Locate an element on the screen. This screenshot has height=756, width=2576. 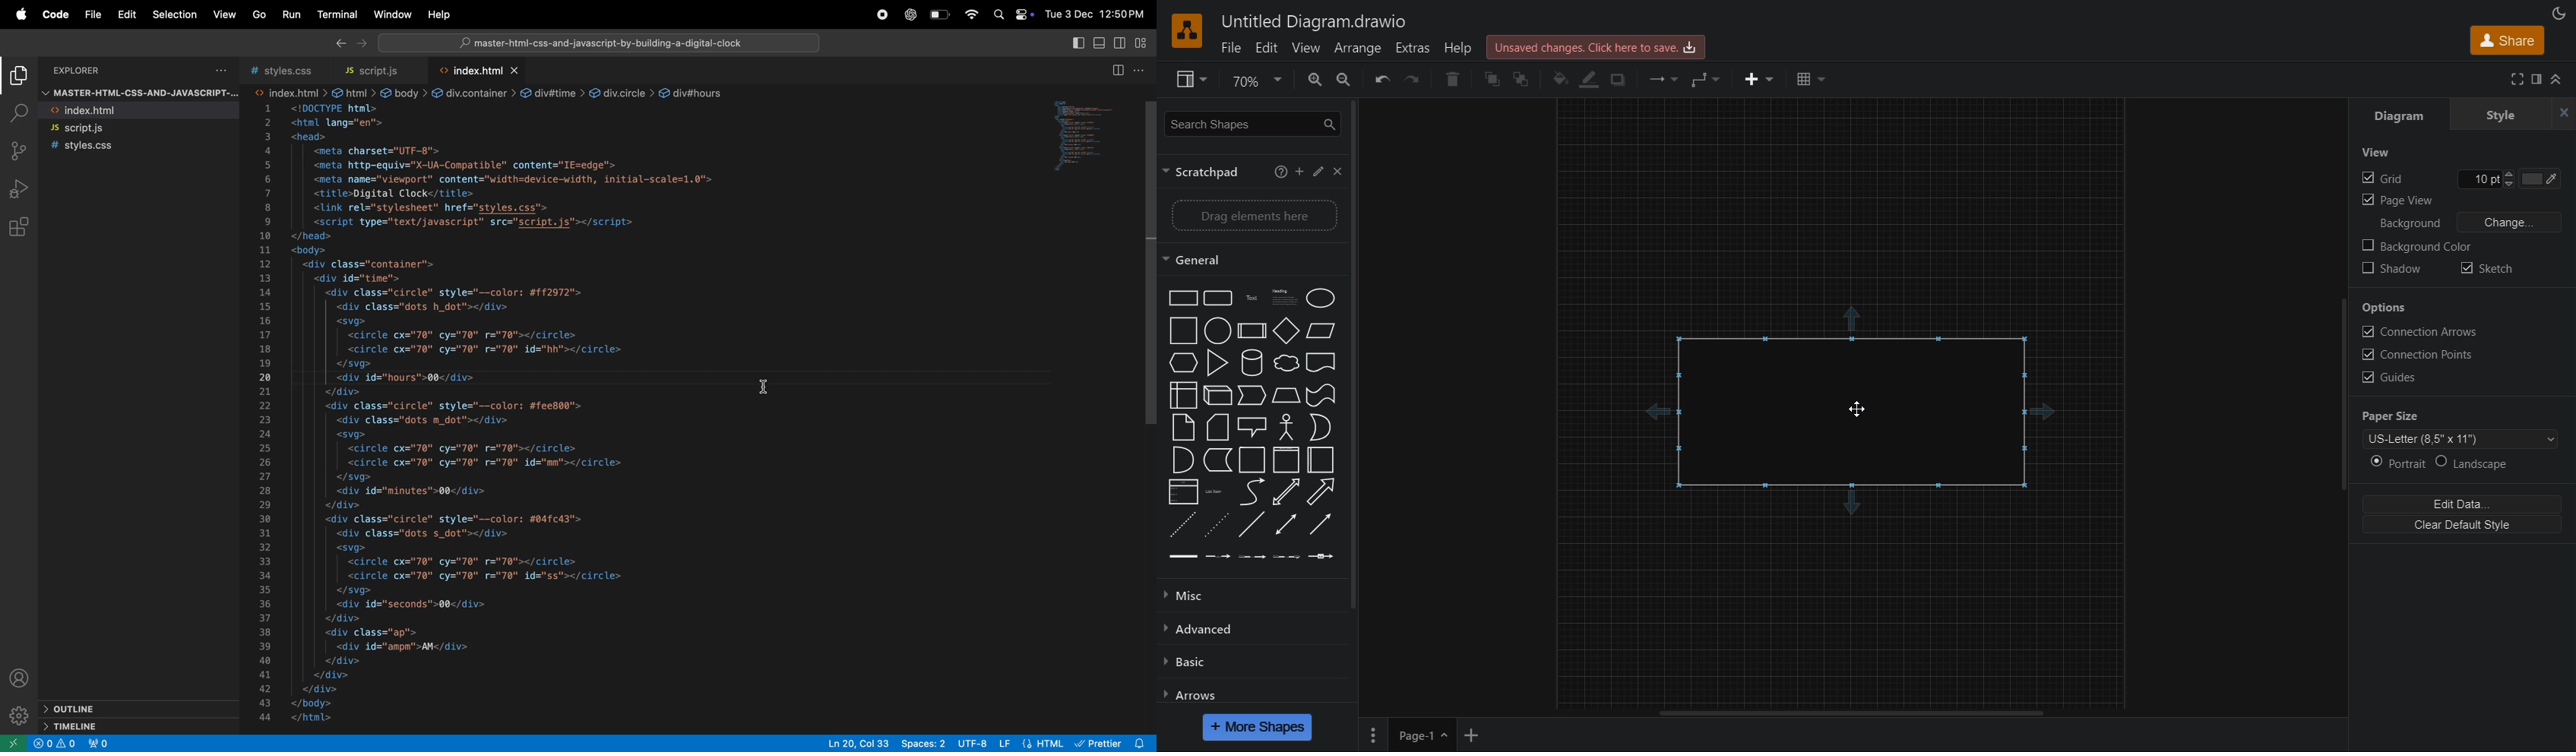
index.html is located at coordinates (139, 111).